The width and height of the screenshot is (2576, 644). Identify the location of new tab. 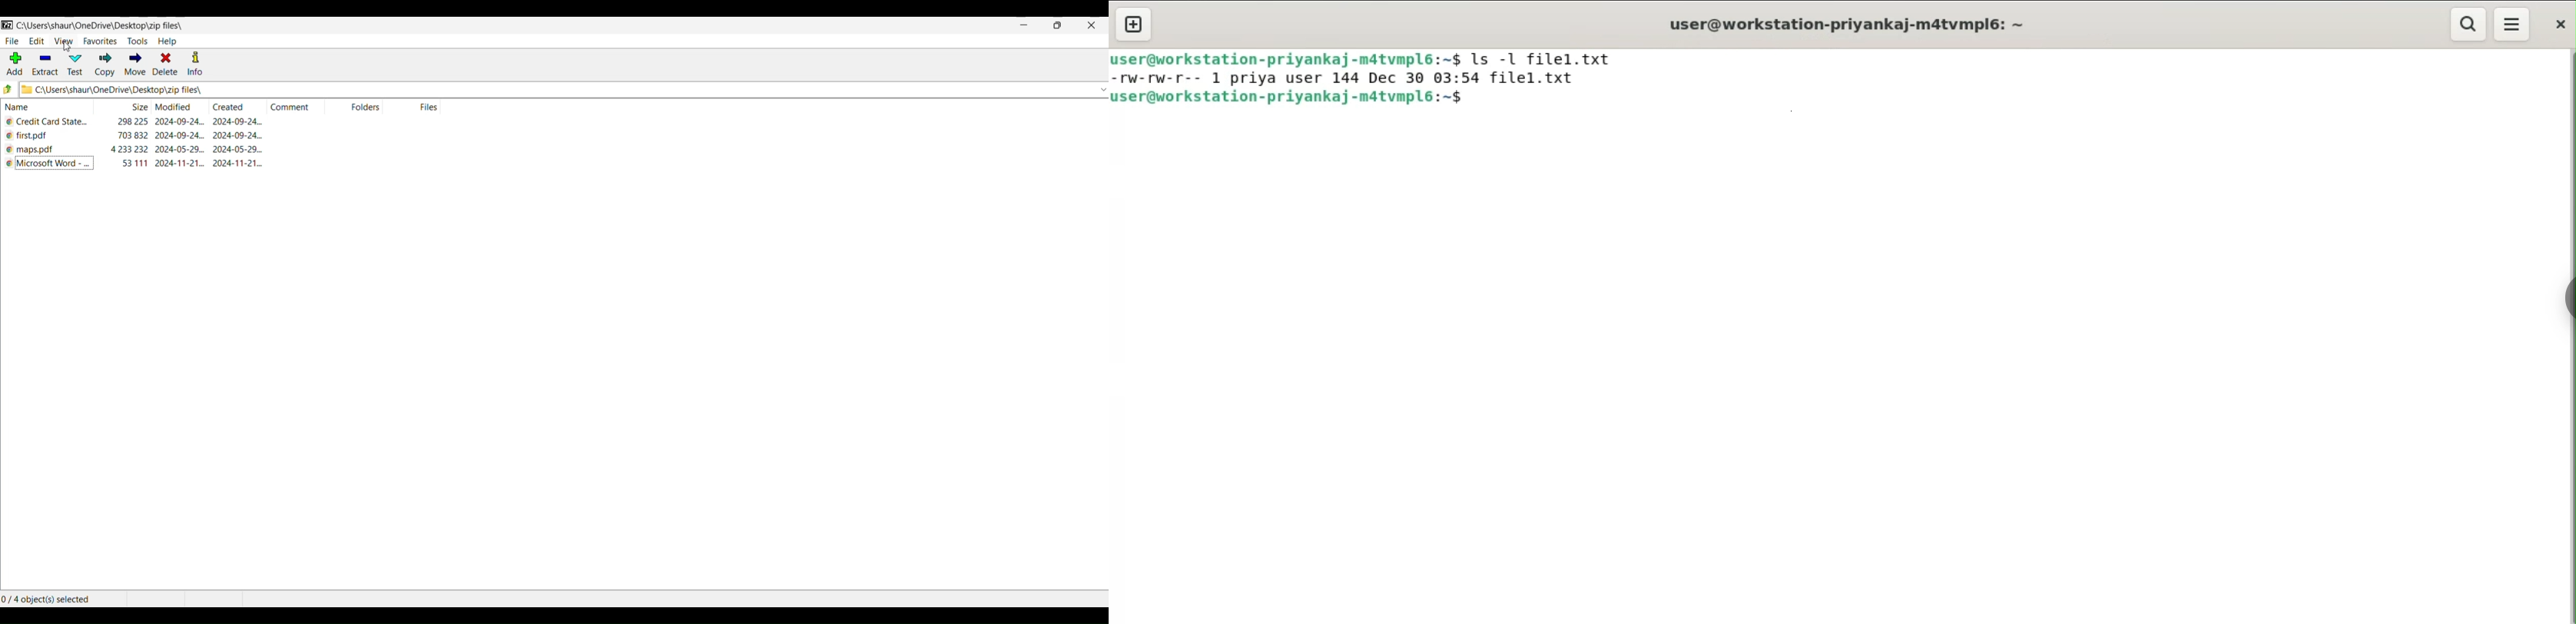
(1132, 24).